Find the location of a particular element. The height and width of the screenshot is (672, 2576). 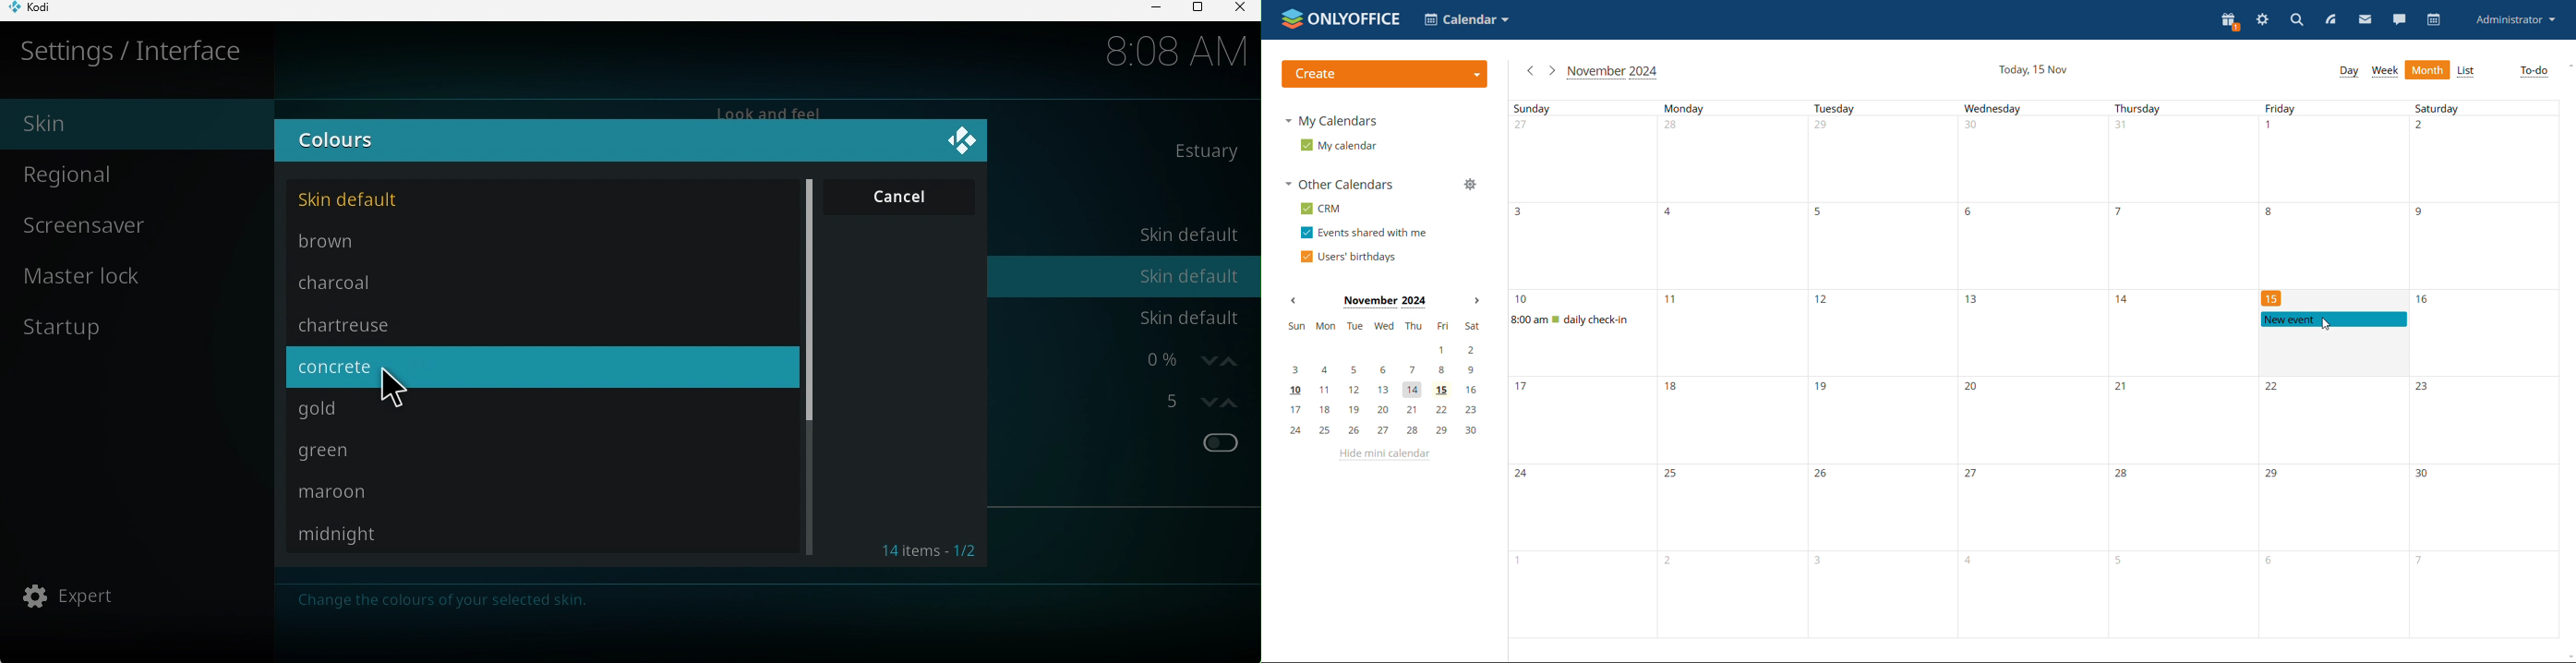

chartreuse is located at coordinates (543, 324).